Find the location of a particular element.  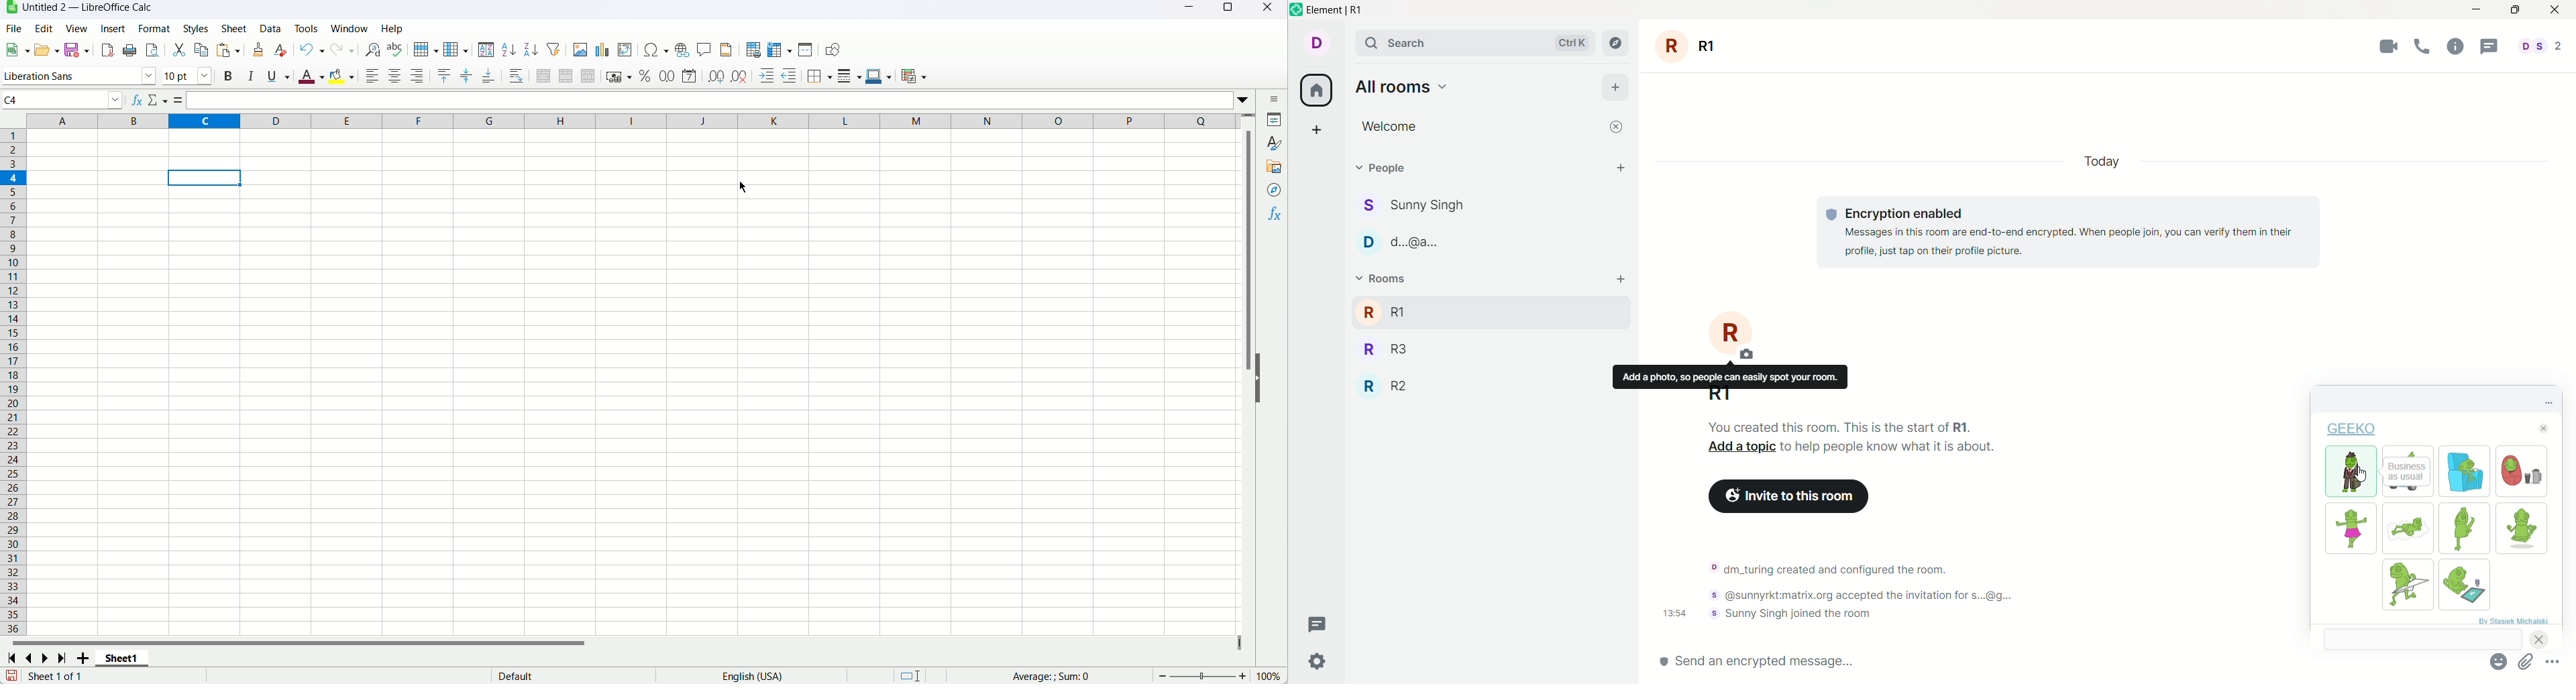

Styles is located at coordinates (195, 28).